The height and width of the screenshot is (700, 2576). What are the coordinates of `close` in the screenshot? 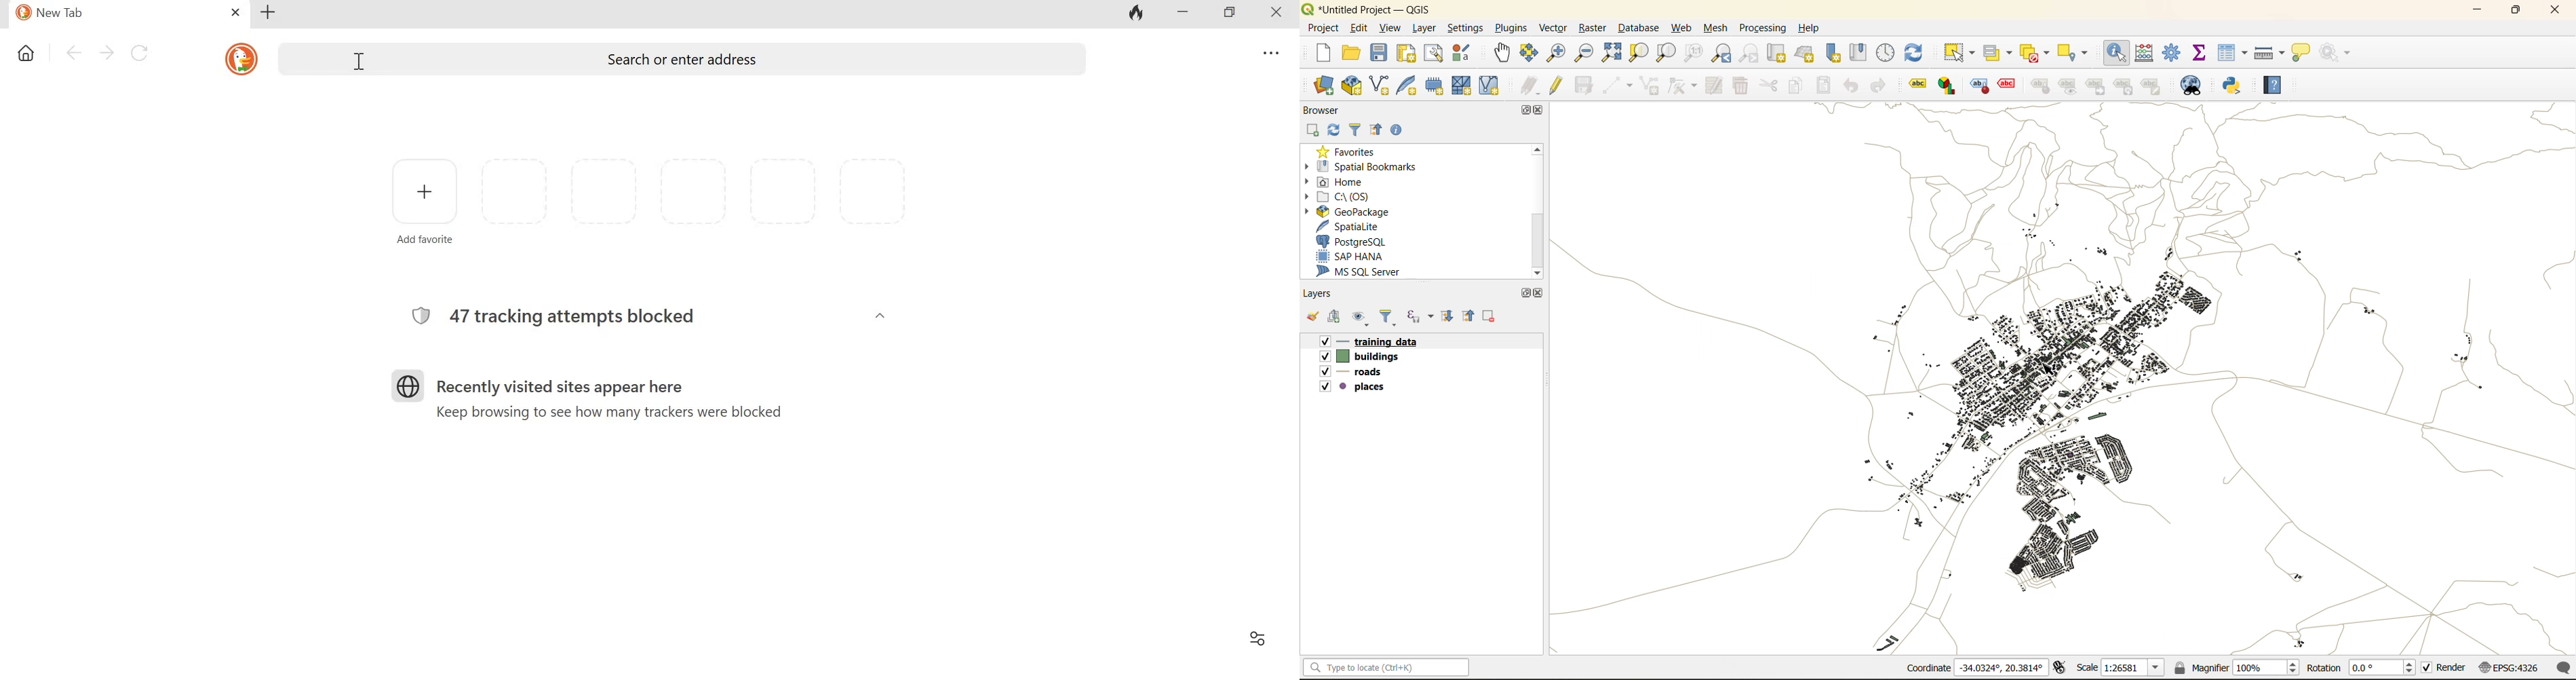 It's located at (2548, 11).